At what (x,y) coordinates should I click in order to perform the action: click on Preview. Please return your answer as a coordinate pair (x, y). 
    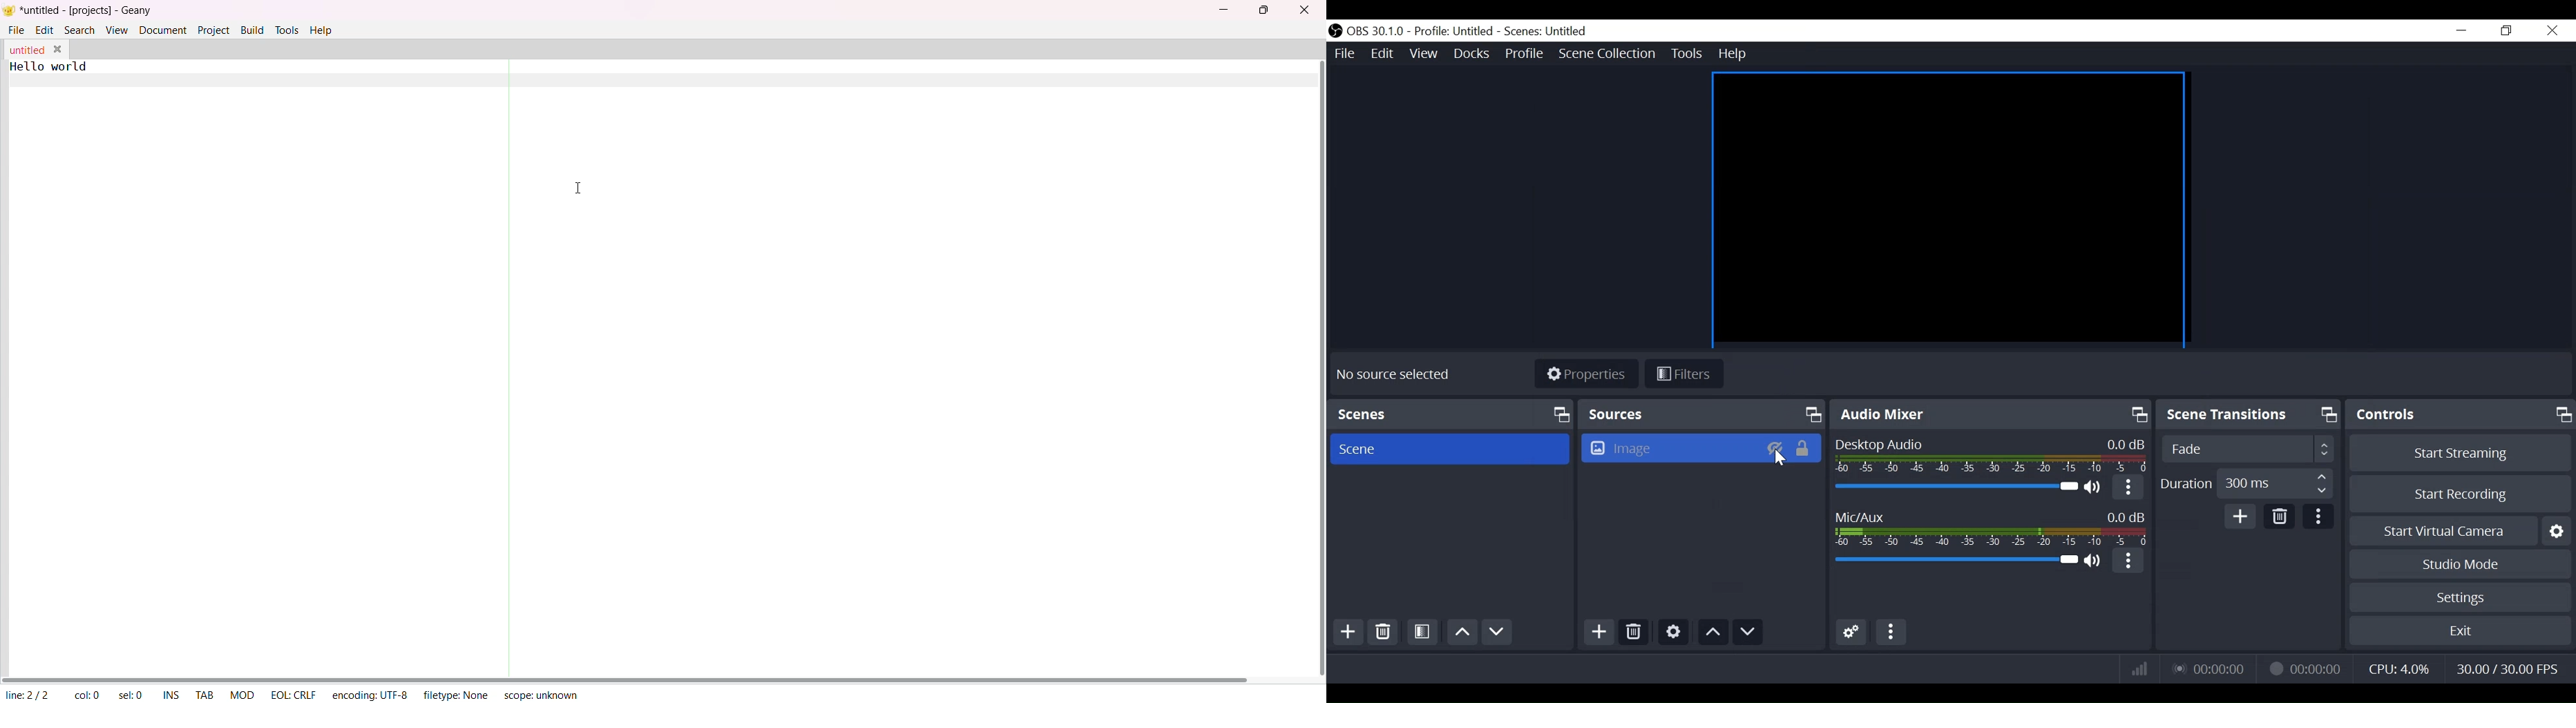
    Looking at the image, I should click on (1952, 210).